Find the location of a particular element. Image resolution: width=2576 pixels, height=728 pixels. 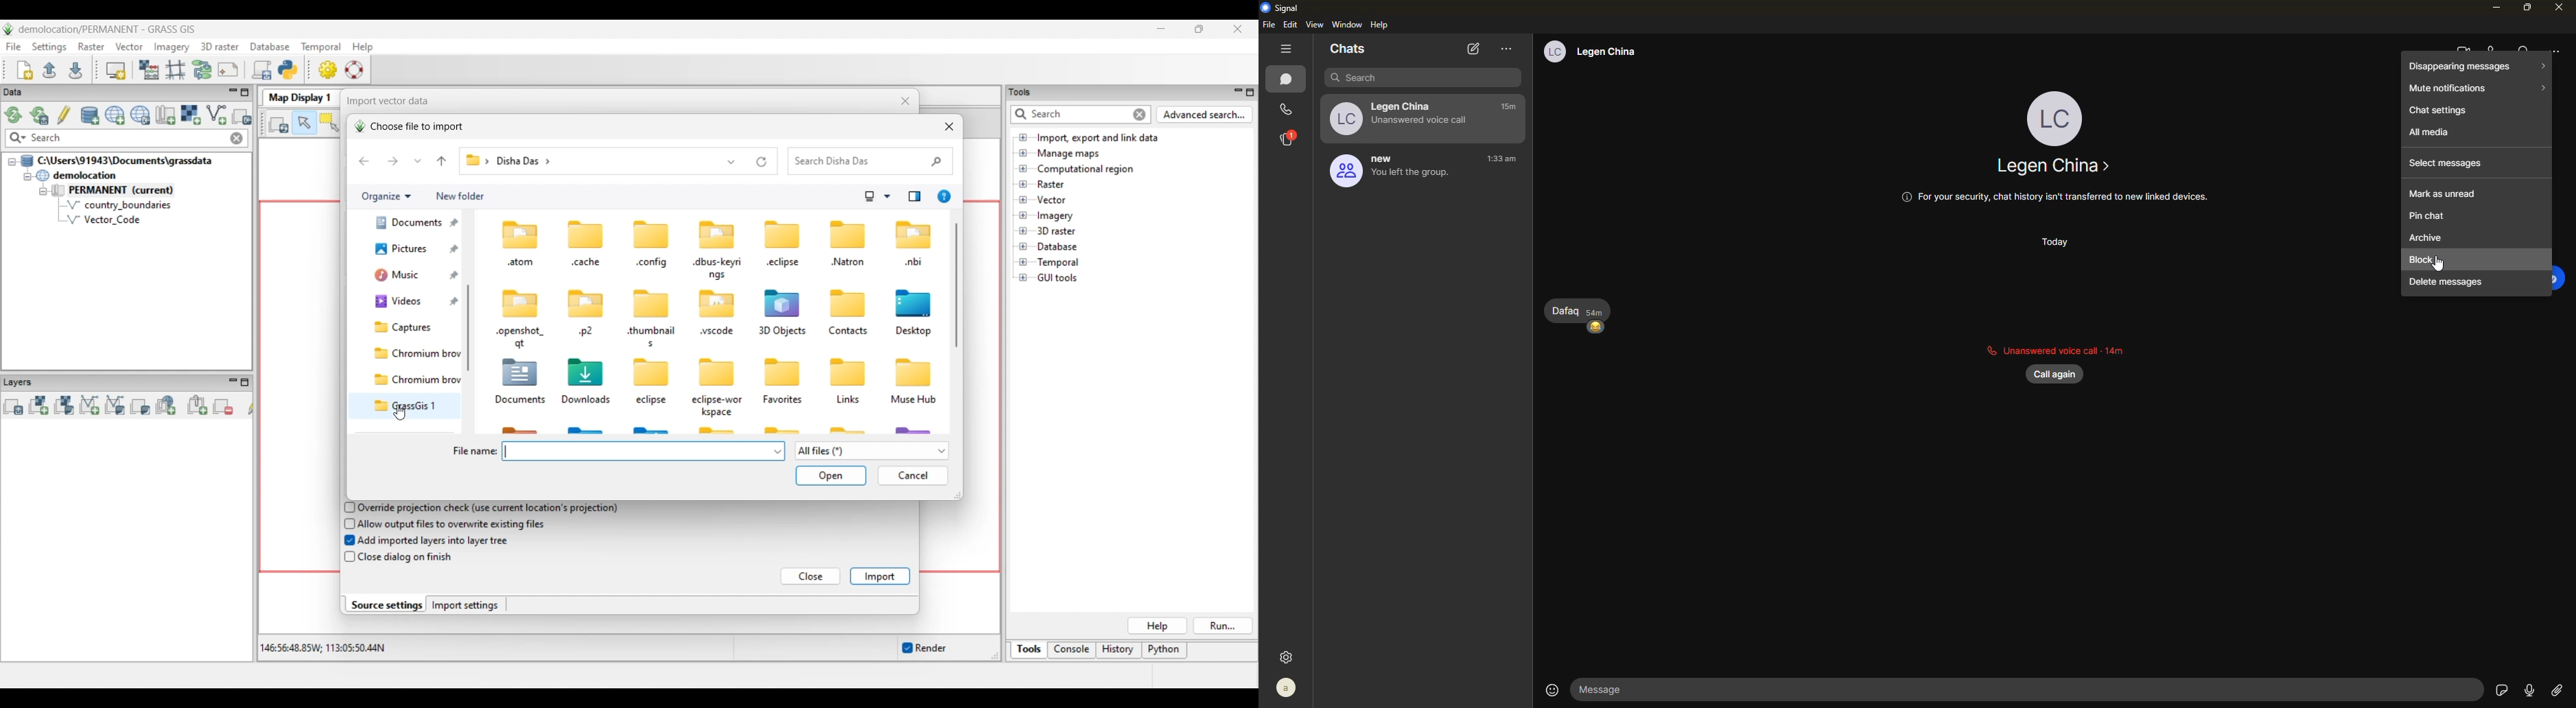

block is located at coordinates (2424, 261).